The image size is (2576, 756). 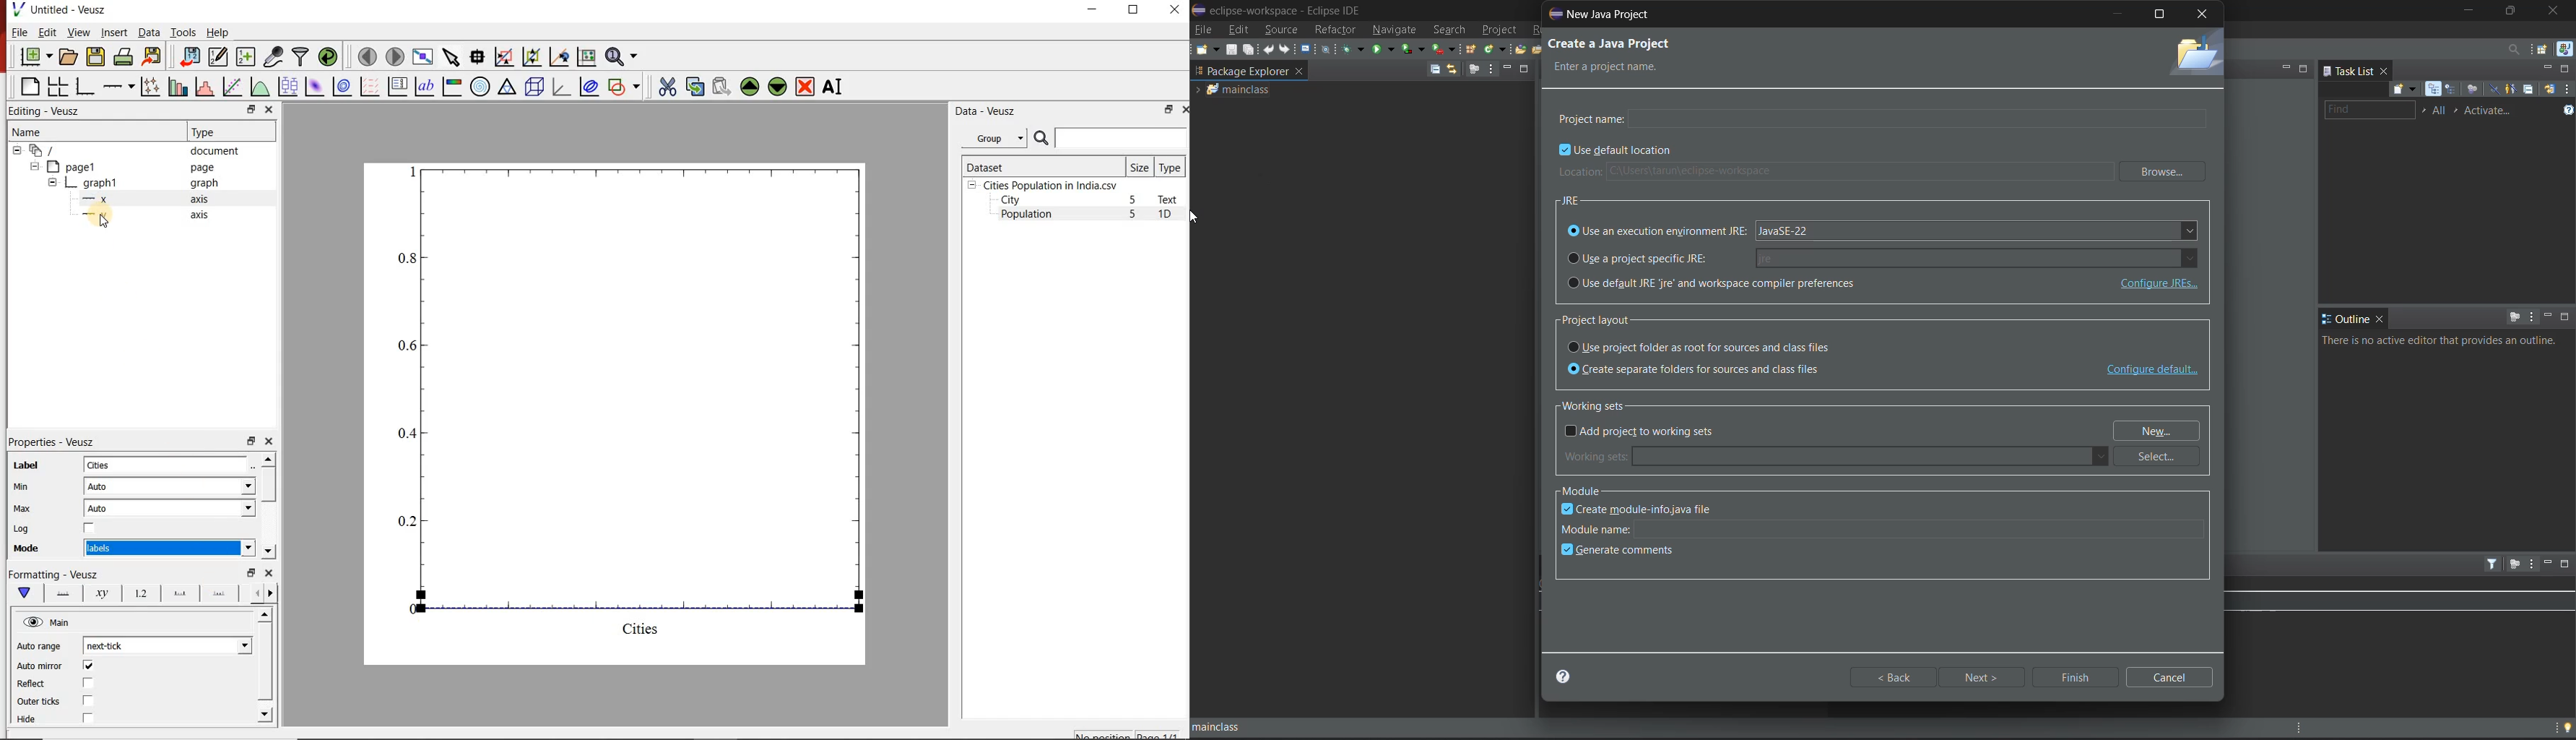 What do you see at coordinates (2541, 49) in the screenshot?
I see `open perspective` at bounding box center [2541, 49].